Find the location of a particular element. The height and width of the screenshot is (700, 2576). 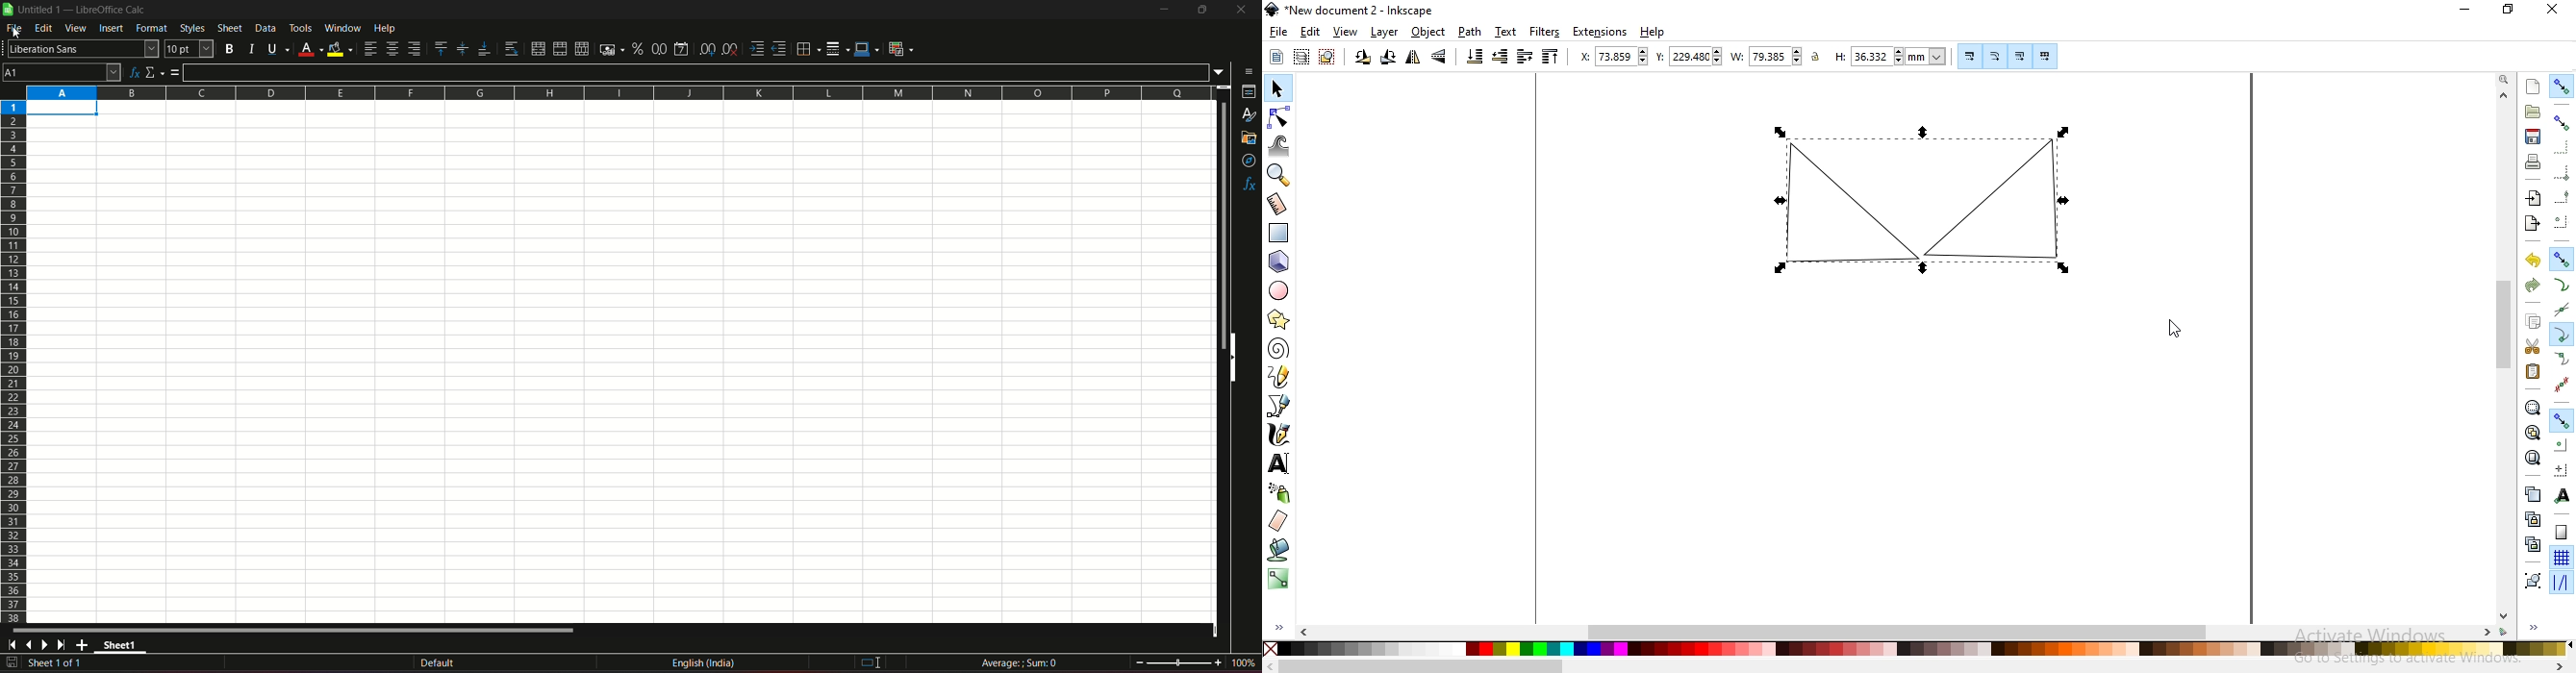

view is located at coordinates (1346, 33).